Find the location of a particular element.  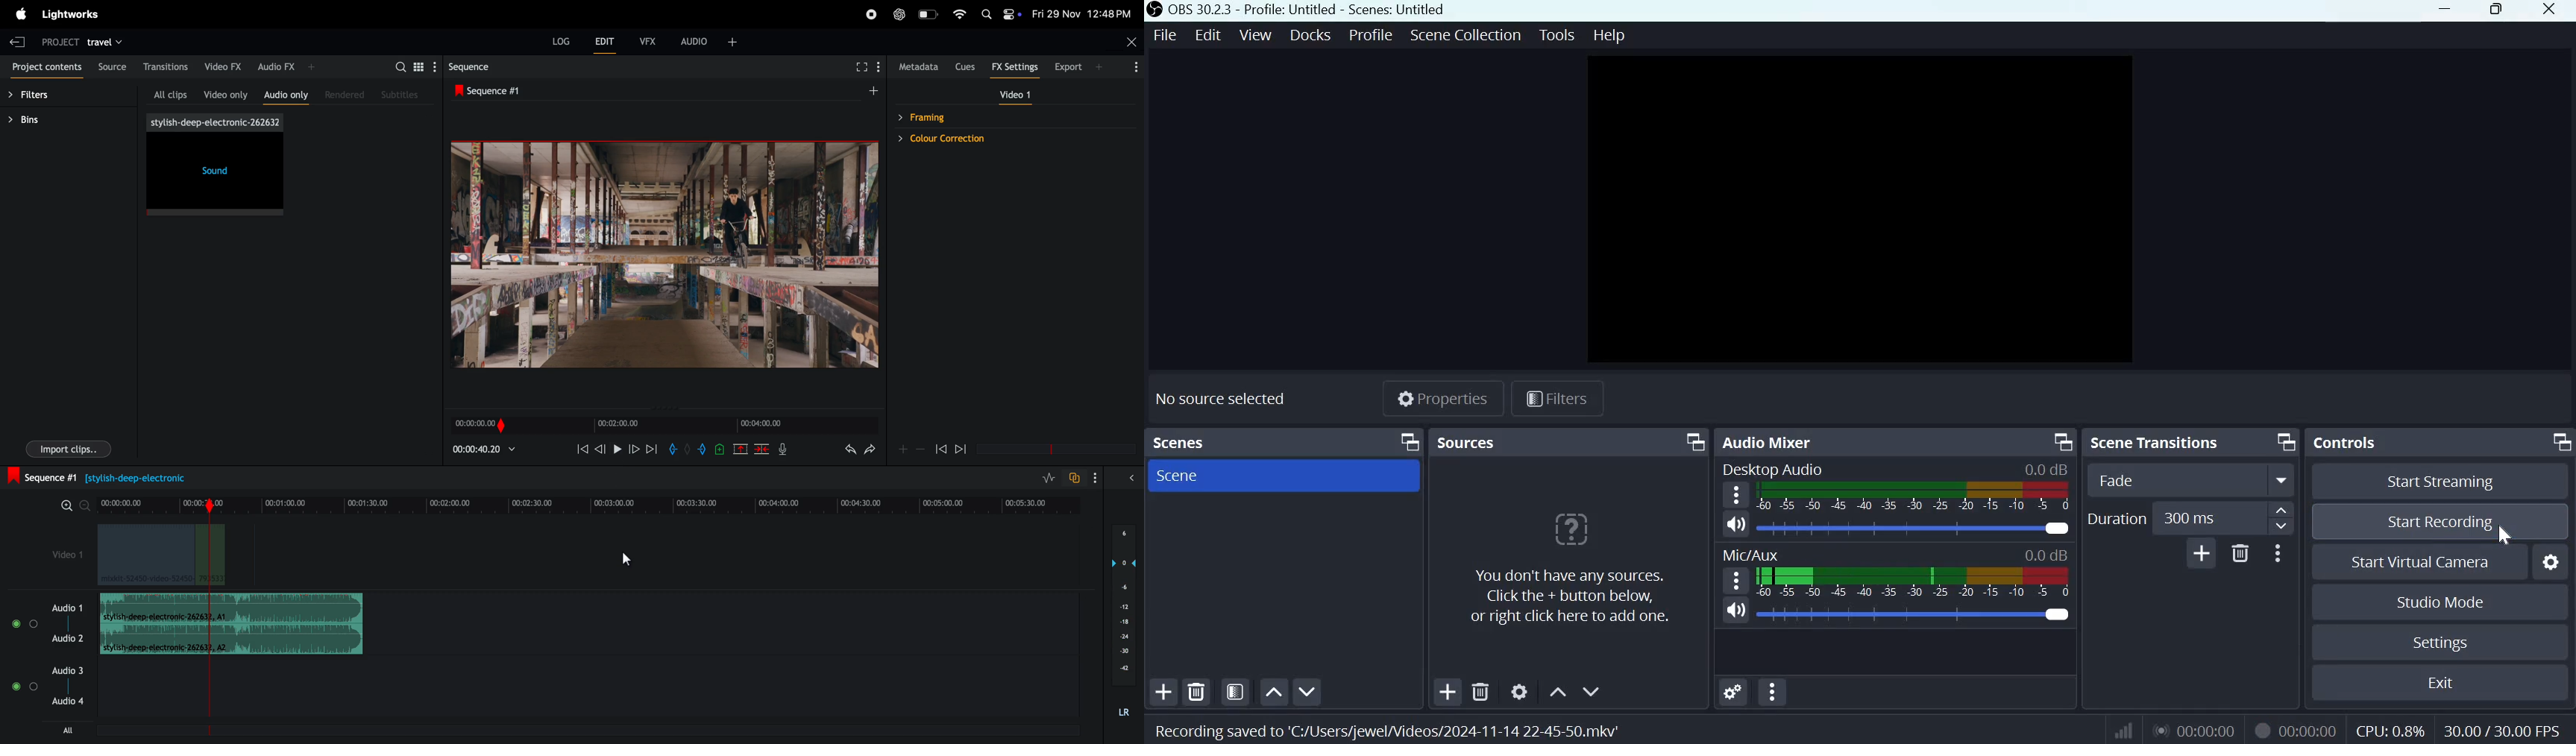

audio pitch is located at coordinates (1124, 625).